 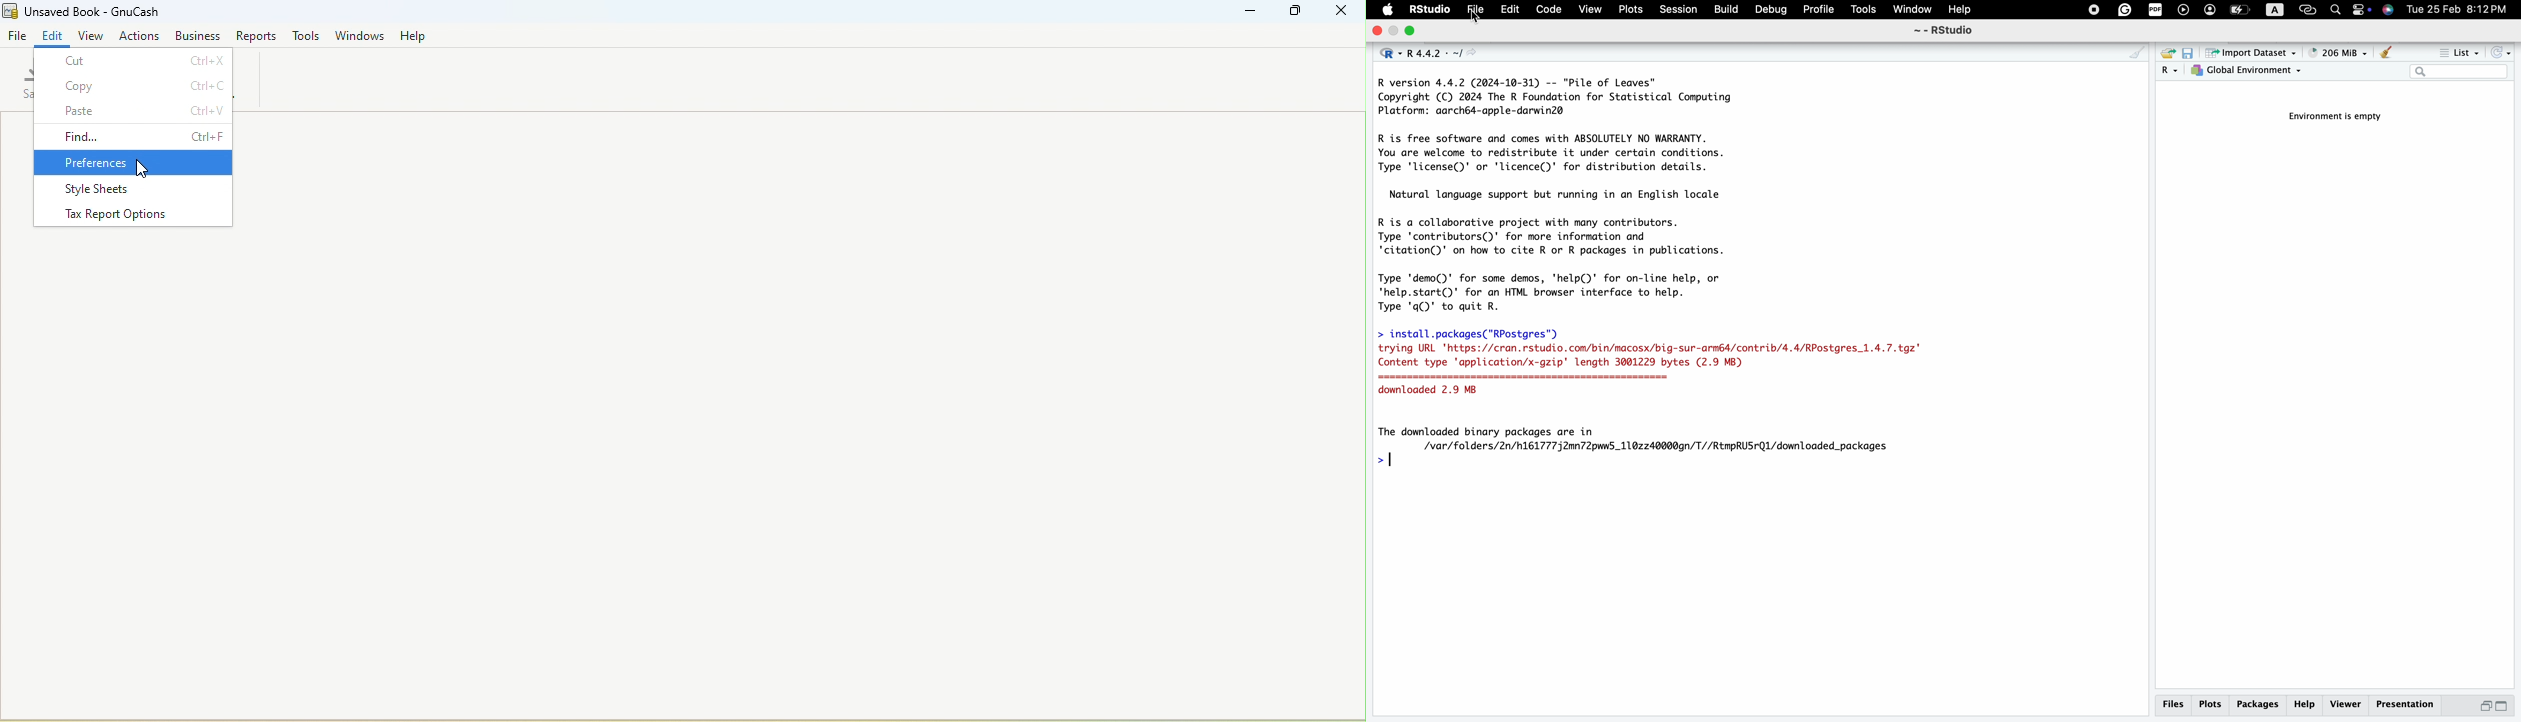 I want to click on language select, so click(x=1384, y=52).